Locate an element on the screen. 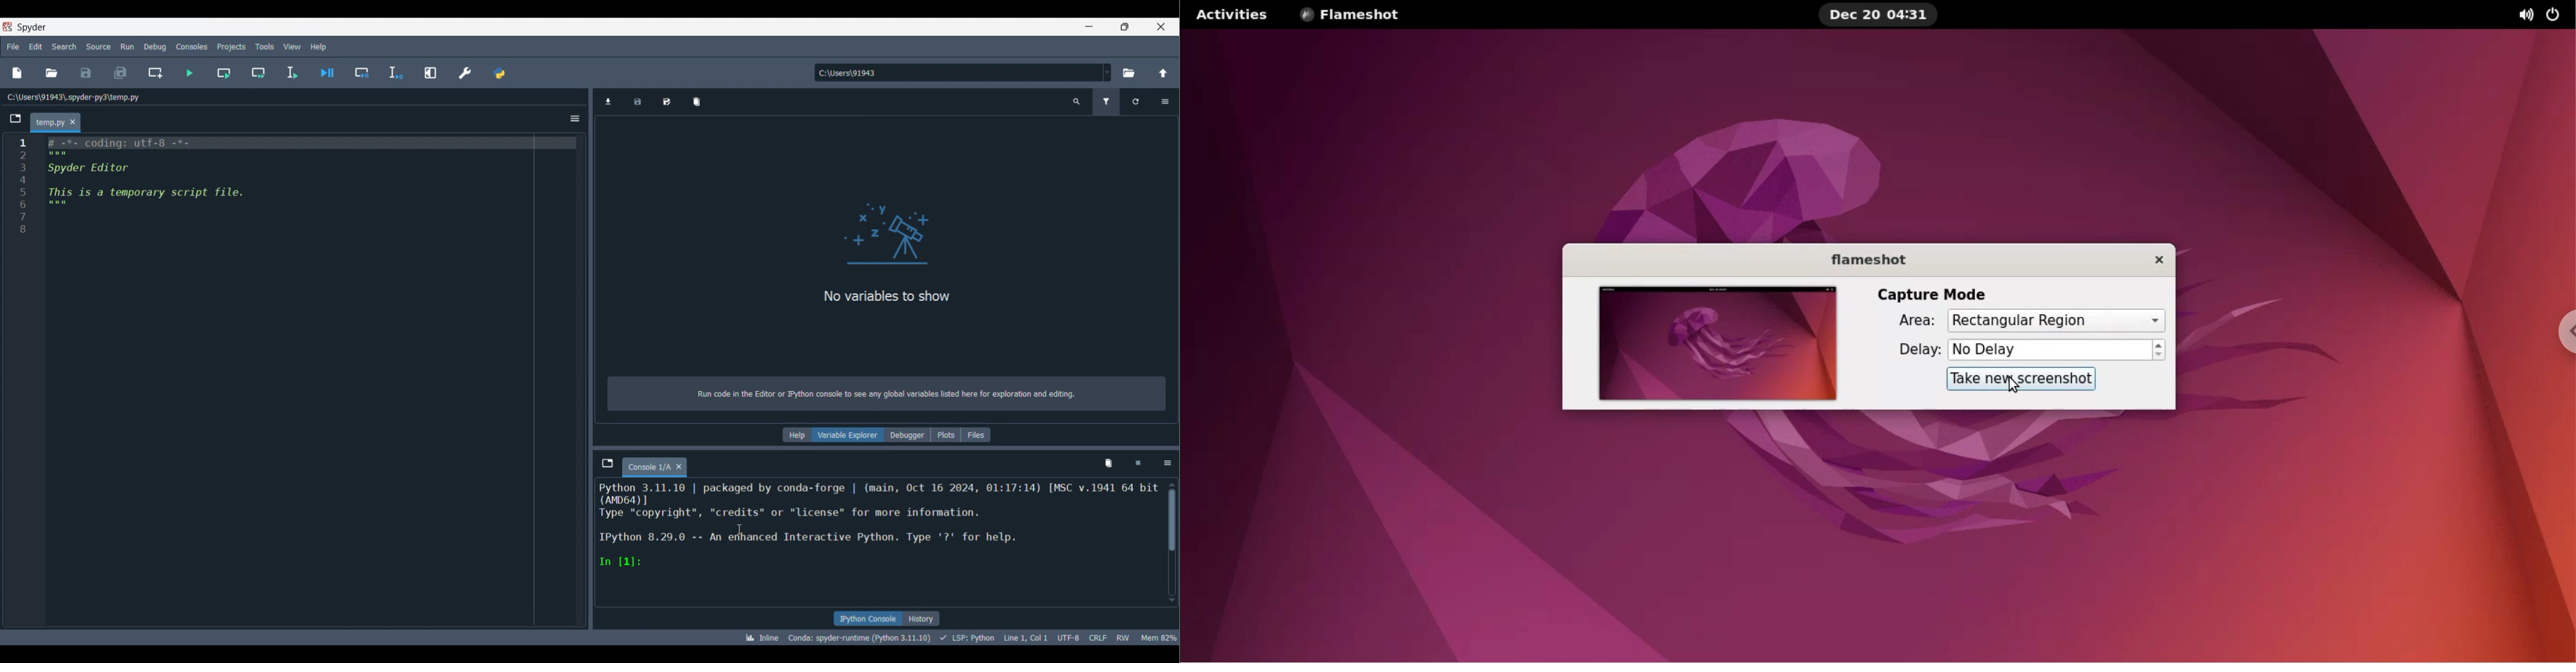 The image size is (2576, 672). Browse tabs is located at coordinates (608, 463).